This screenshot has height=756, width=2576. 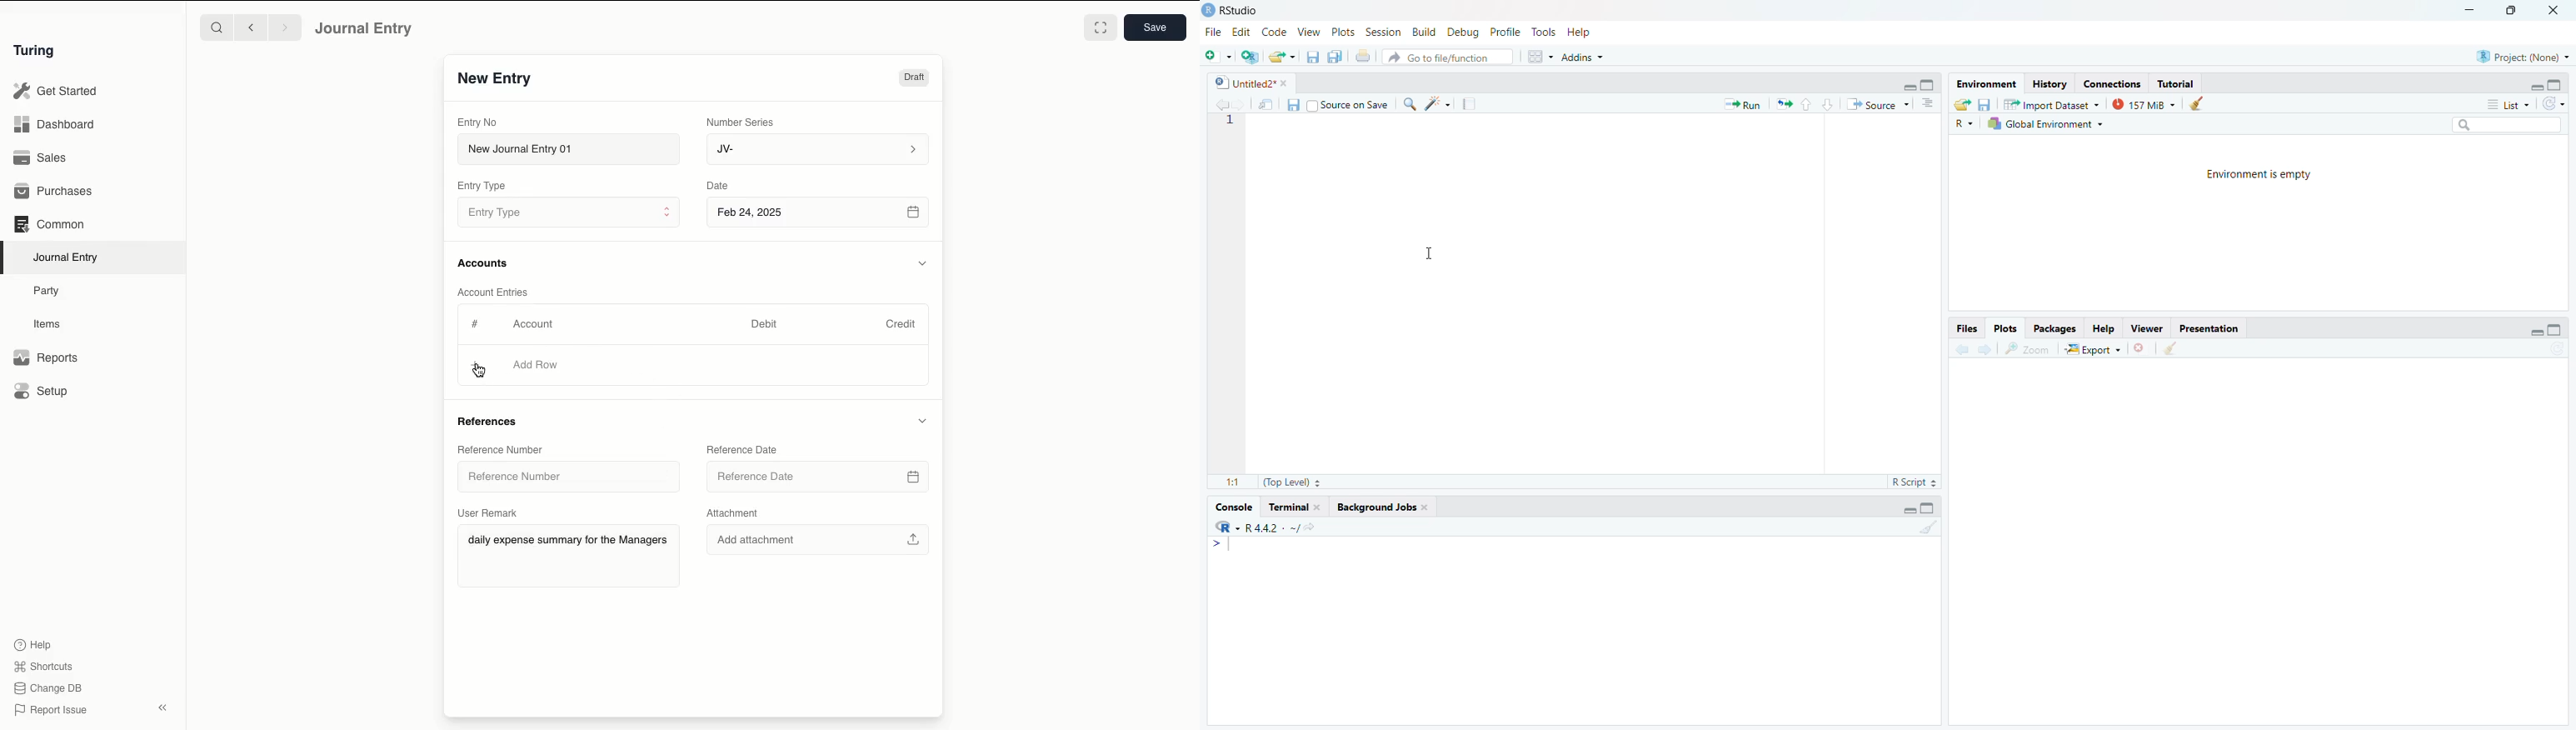 What do you see at coordinates (2539, 85) in the screenshot?
I see `minimize` at bounding box center [2539, 85].